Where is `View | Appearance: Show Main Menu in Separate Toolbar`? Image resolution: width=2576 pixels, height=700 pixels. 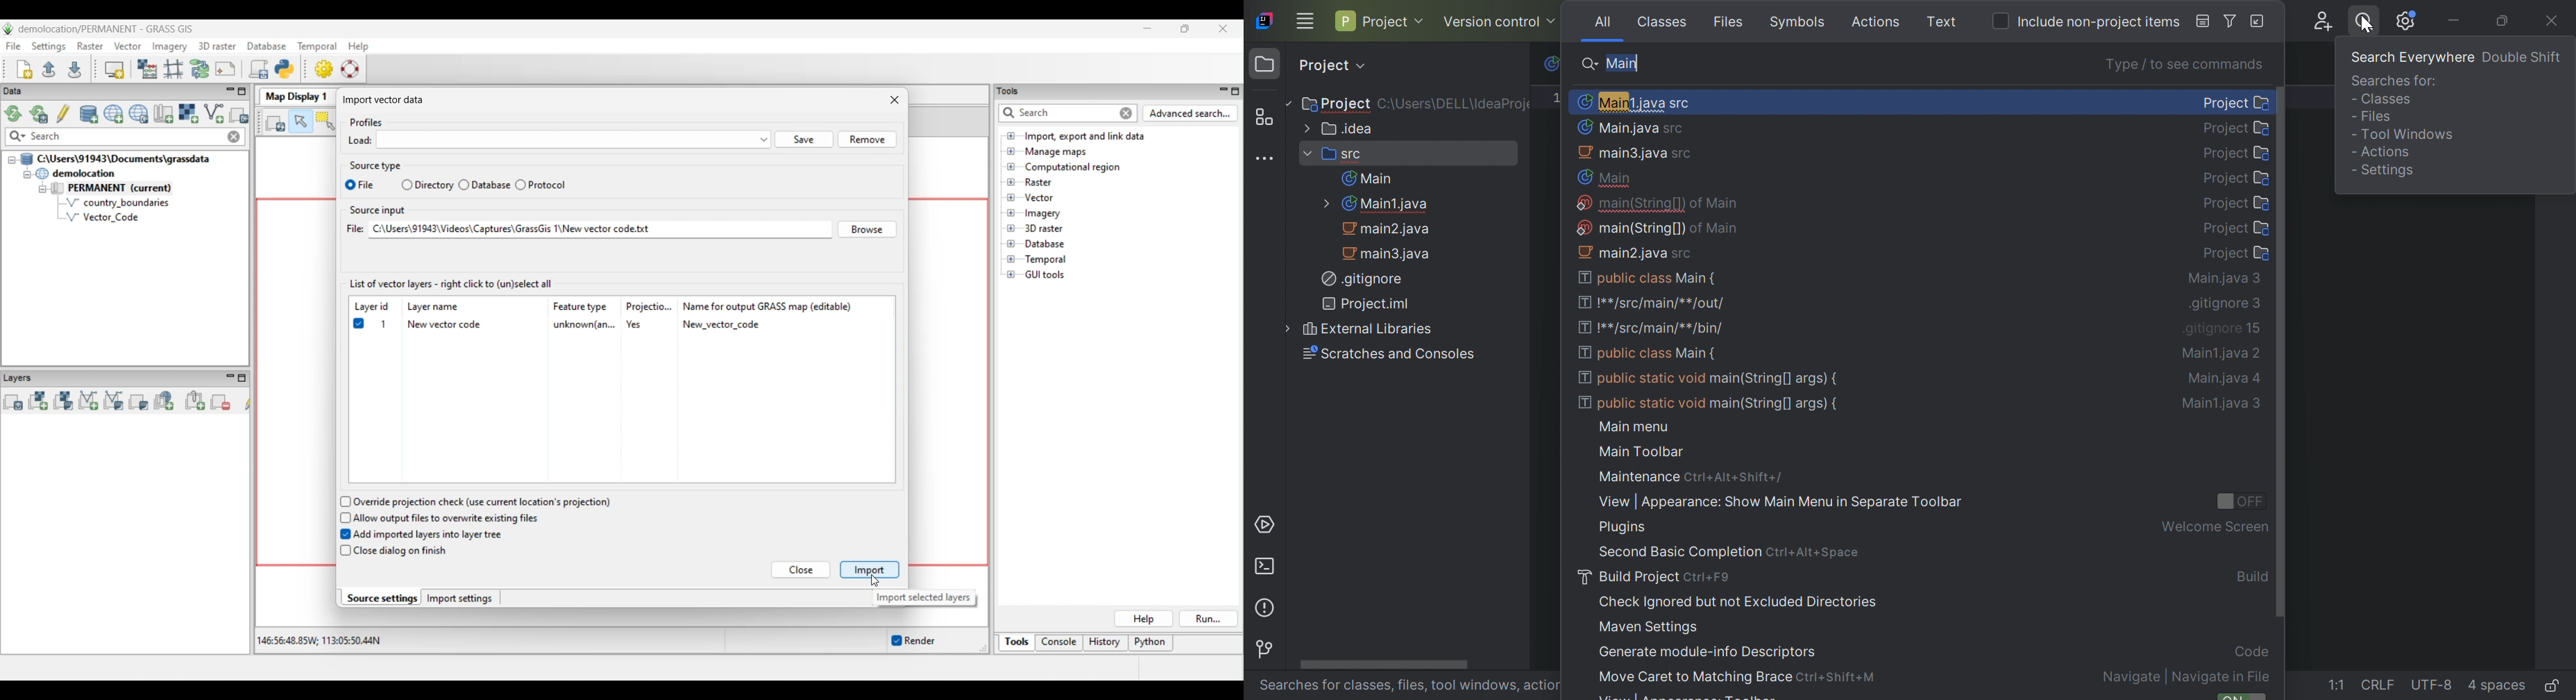 View | Appearance: Show Main Menu in Separate Toolbar is located at coordinates (1777, 503).